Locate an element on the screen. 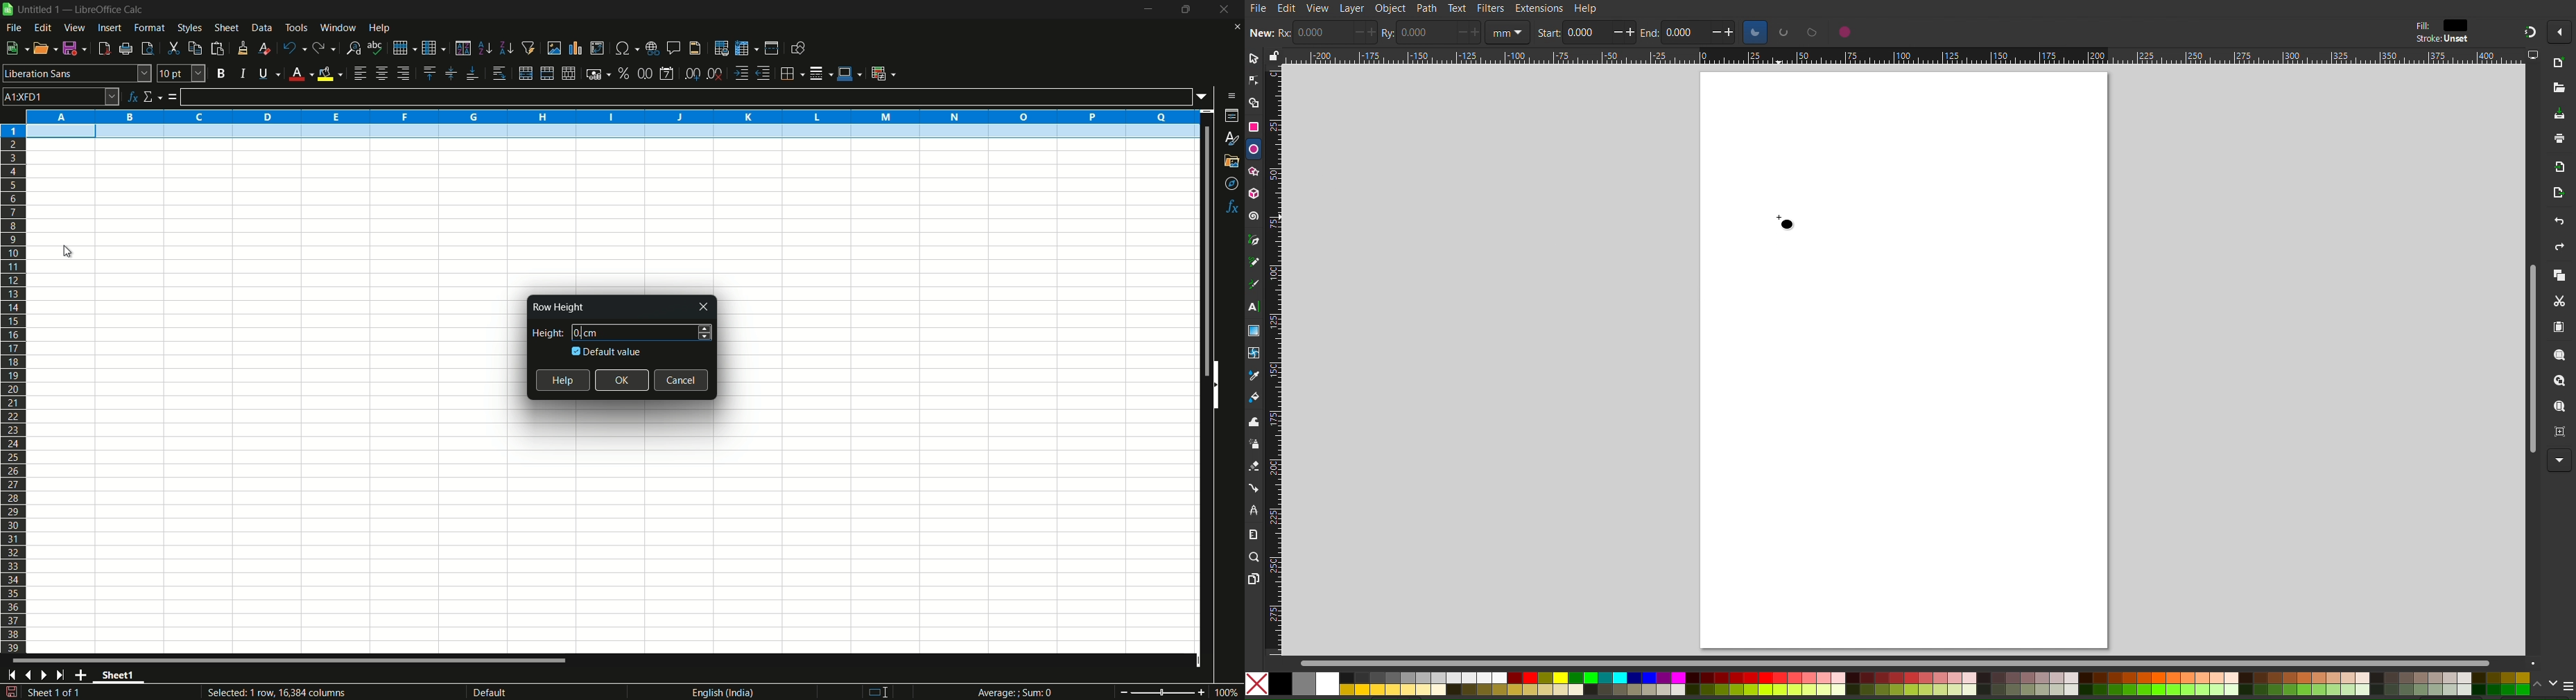 This screenshot has height=700, width=2576. select function is located at coordinates (152, 97).